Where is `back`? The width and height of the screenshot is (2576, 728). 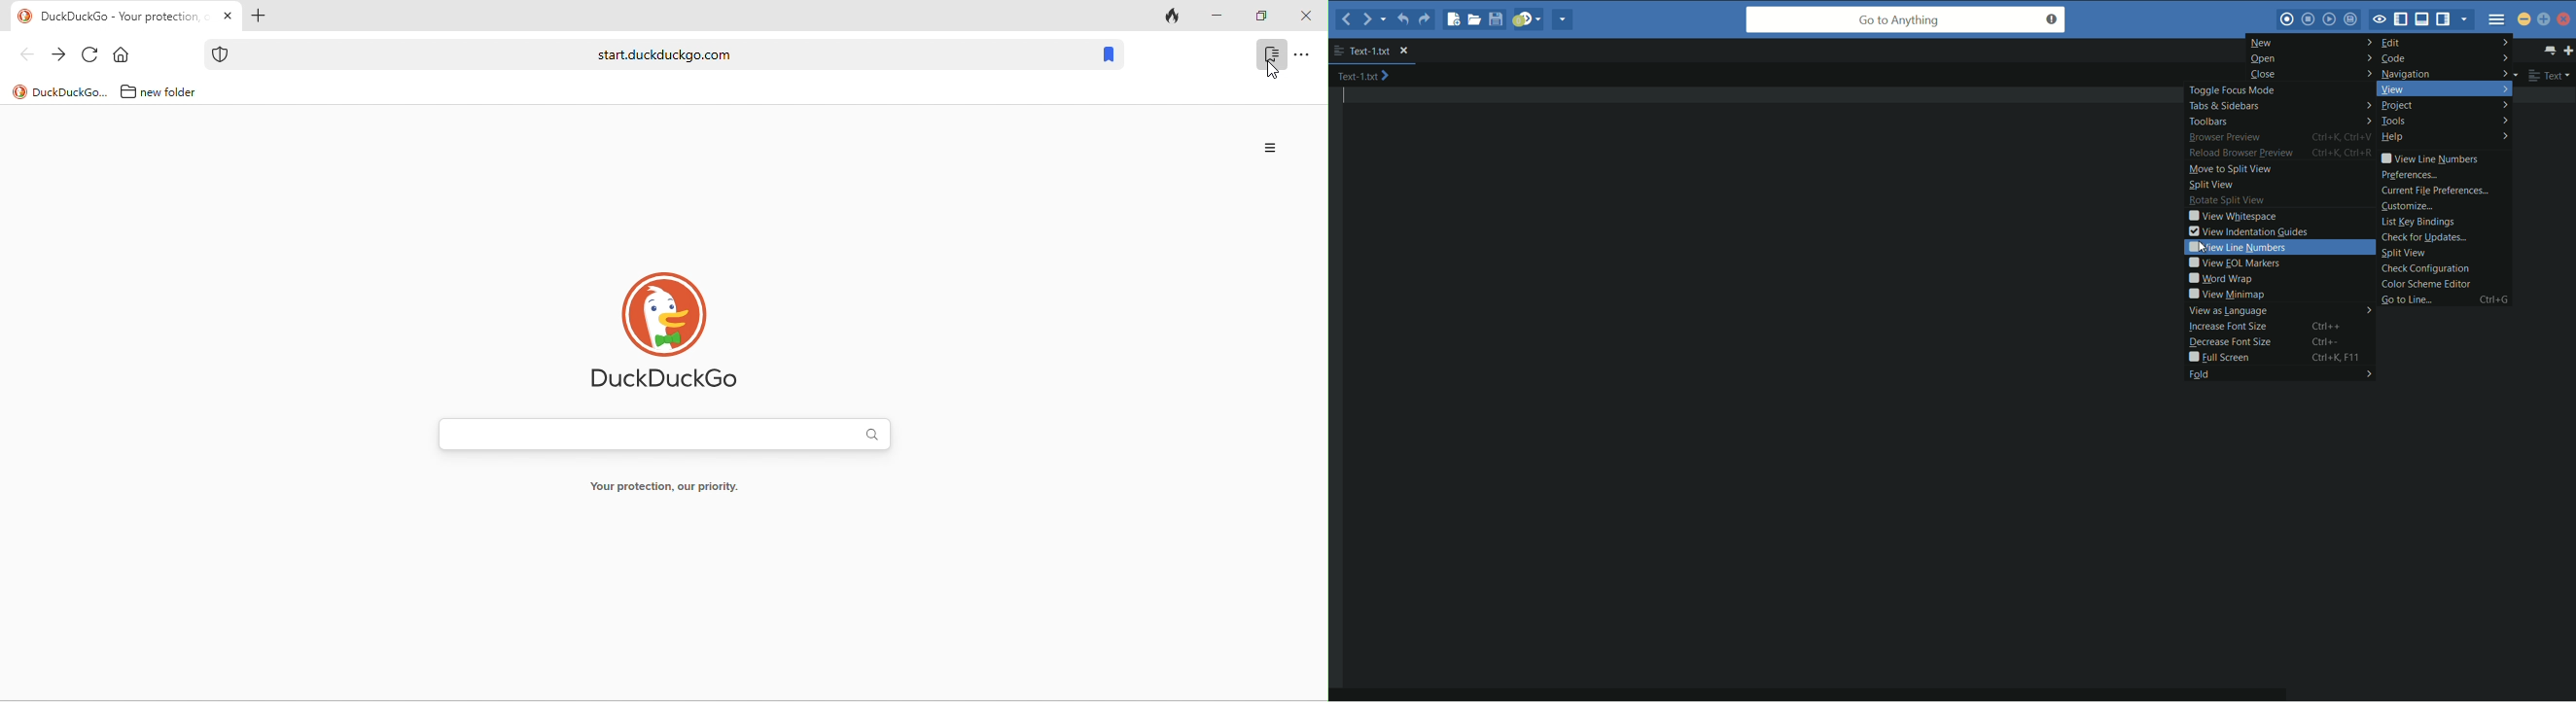
back is located at coordinates (26, 54).